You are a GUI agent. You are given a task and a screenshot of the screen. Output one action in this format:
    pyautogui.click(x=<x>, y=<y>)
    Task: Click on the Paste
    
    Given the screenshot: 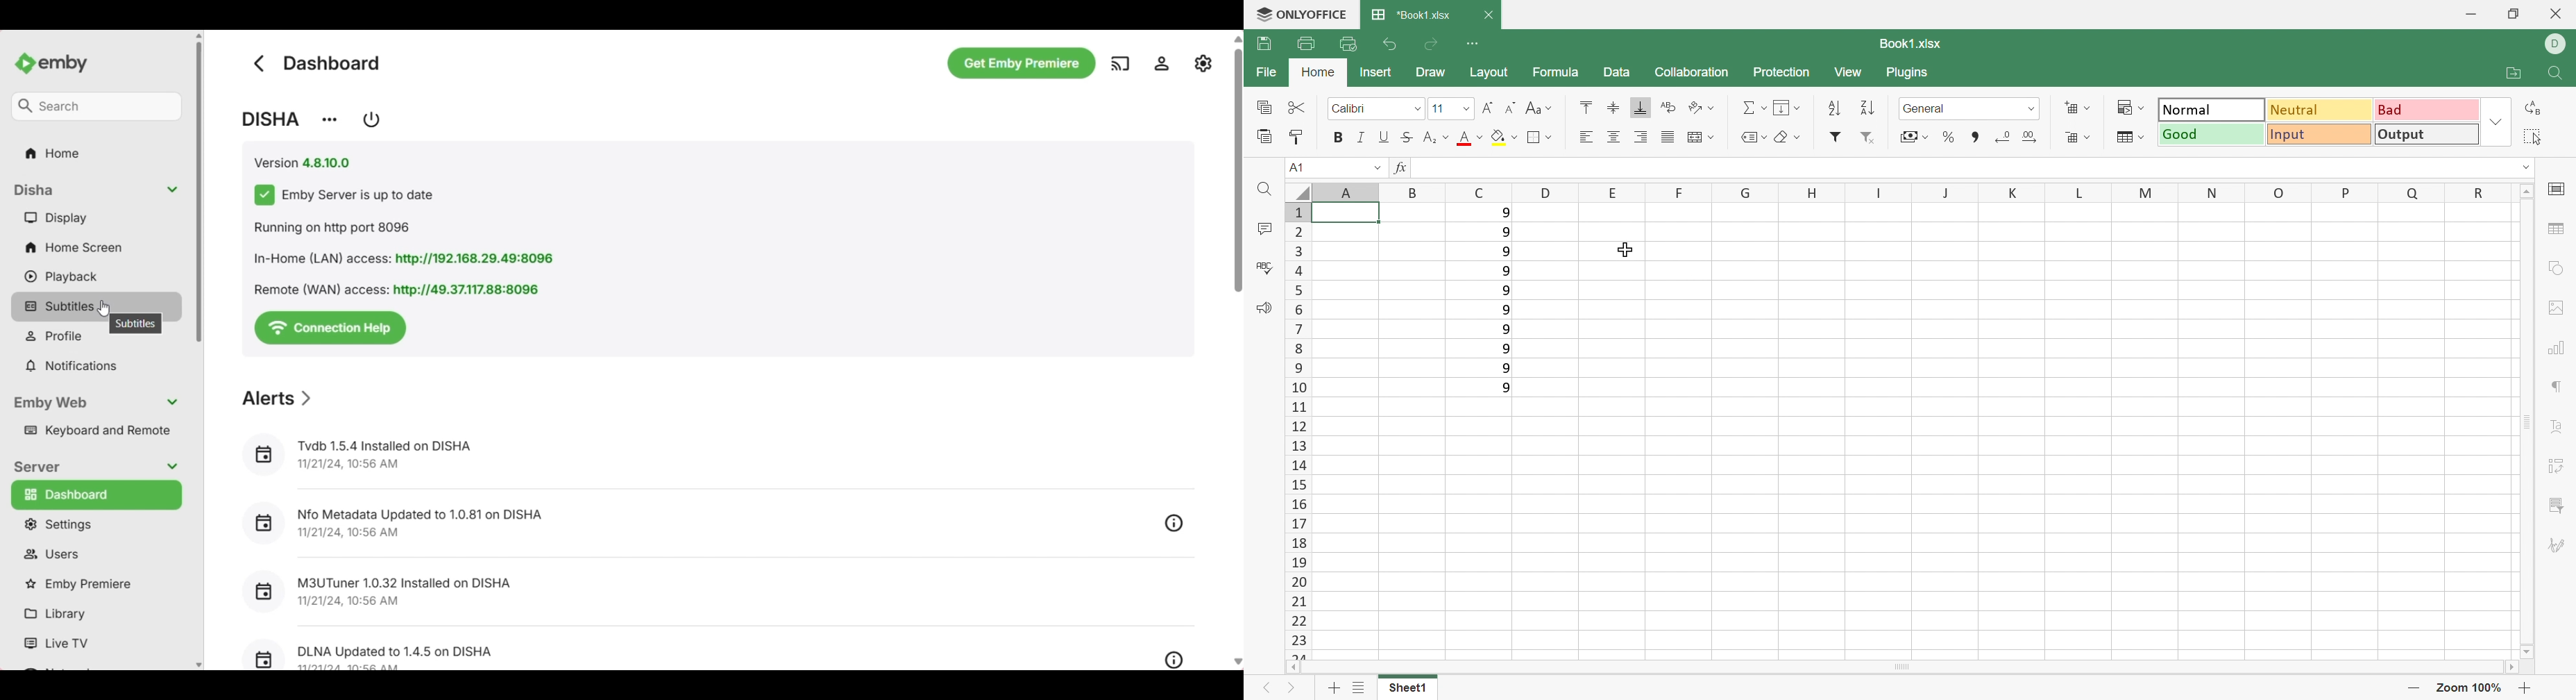 What is the action you would take?
    pyautogui.click(x=1264, y=137)
    